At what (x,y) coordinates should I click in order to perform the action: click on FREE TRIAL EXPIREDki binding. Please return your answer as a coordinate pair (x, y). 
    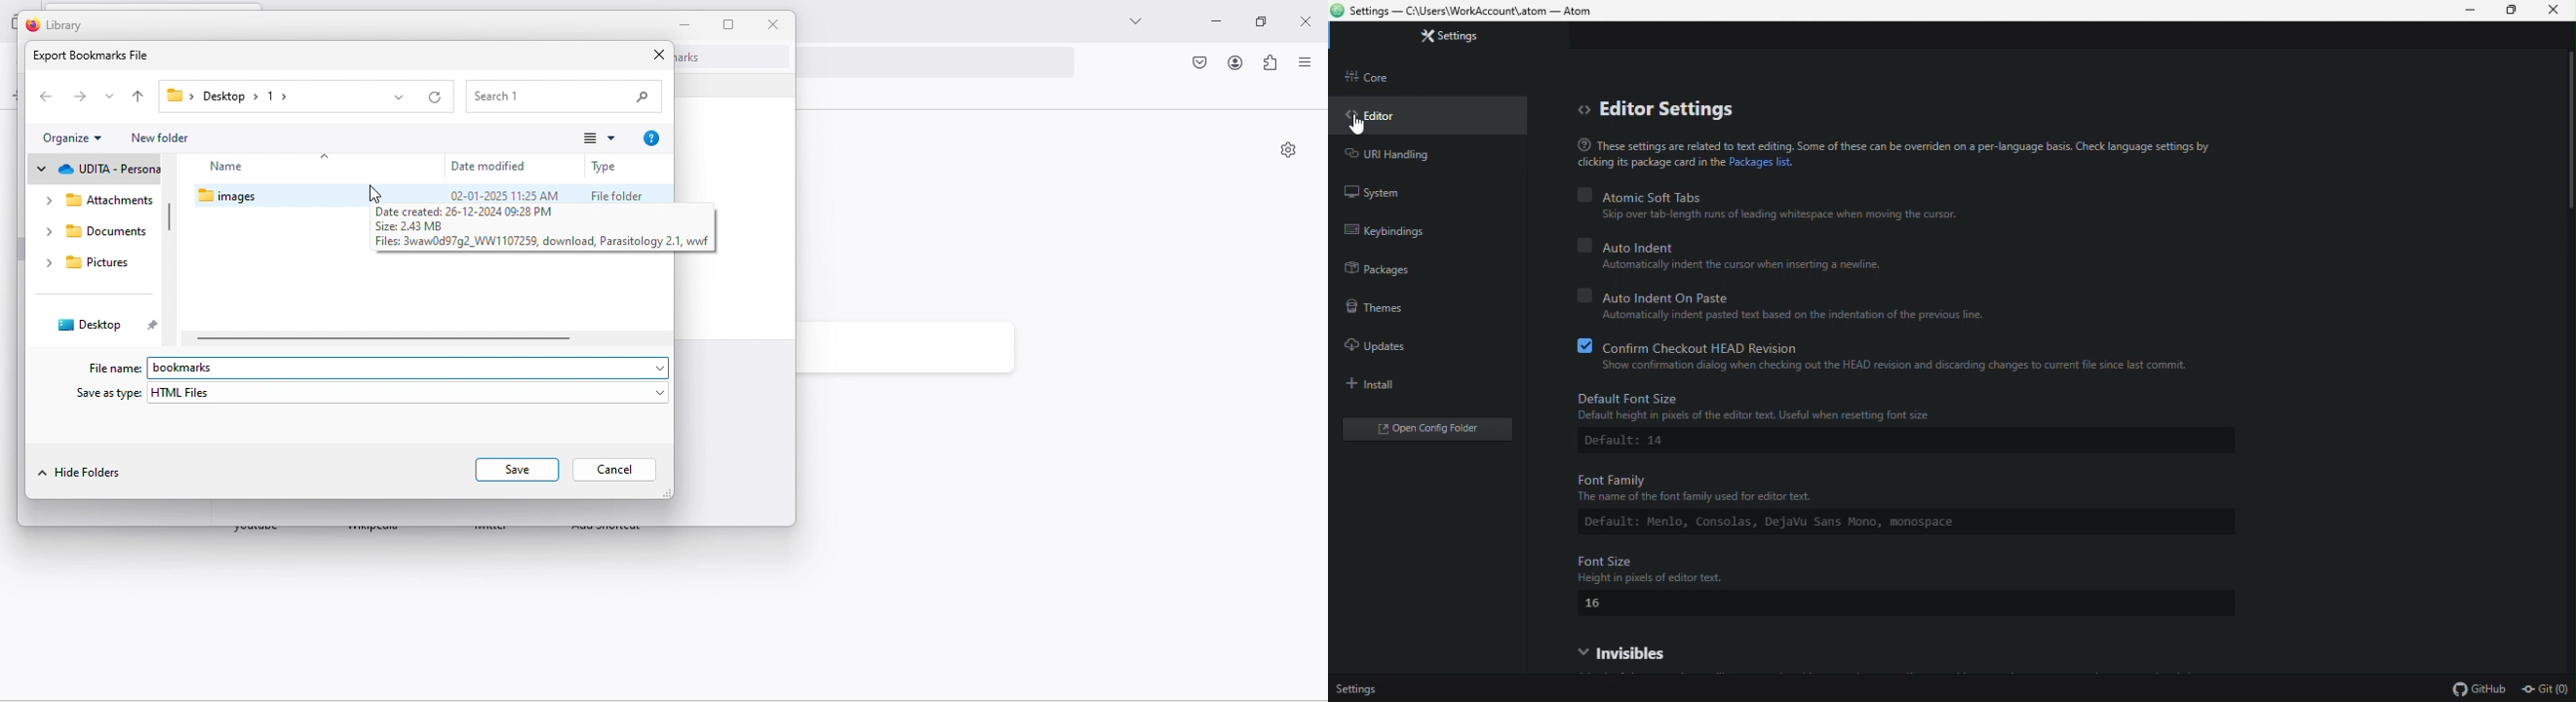
    Looking at the image, I should click on (1425, 234).